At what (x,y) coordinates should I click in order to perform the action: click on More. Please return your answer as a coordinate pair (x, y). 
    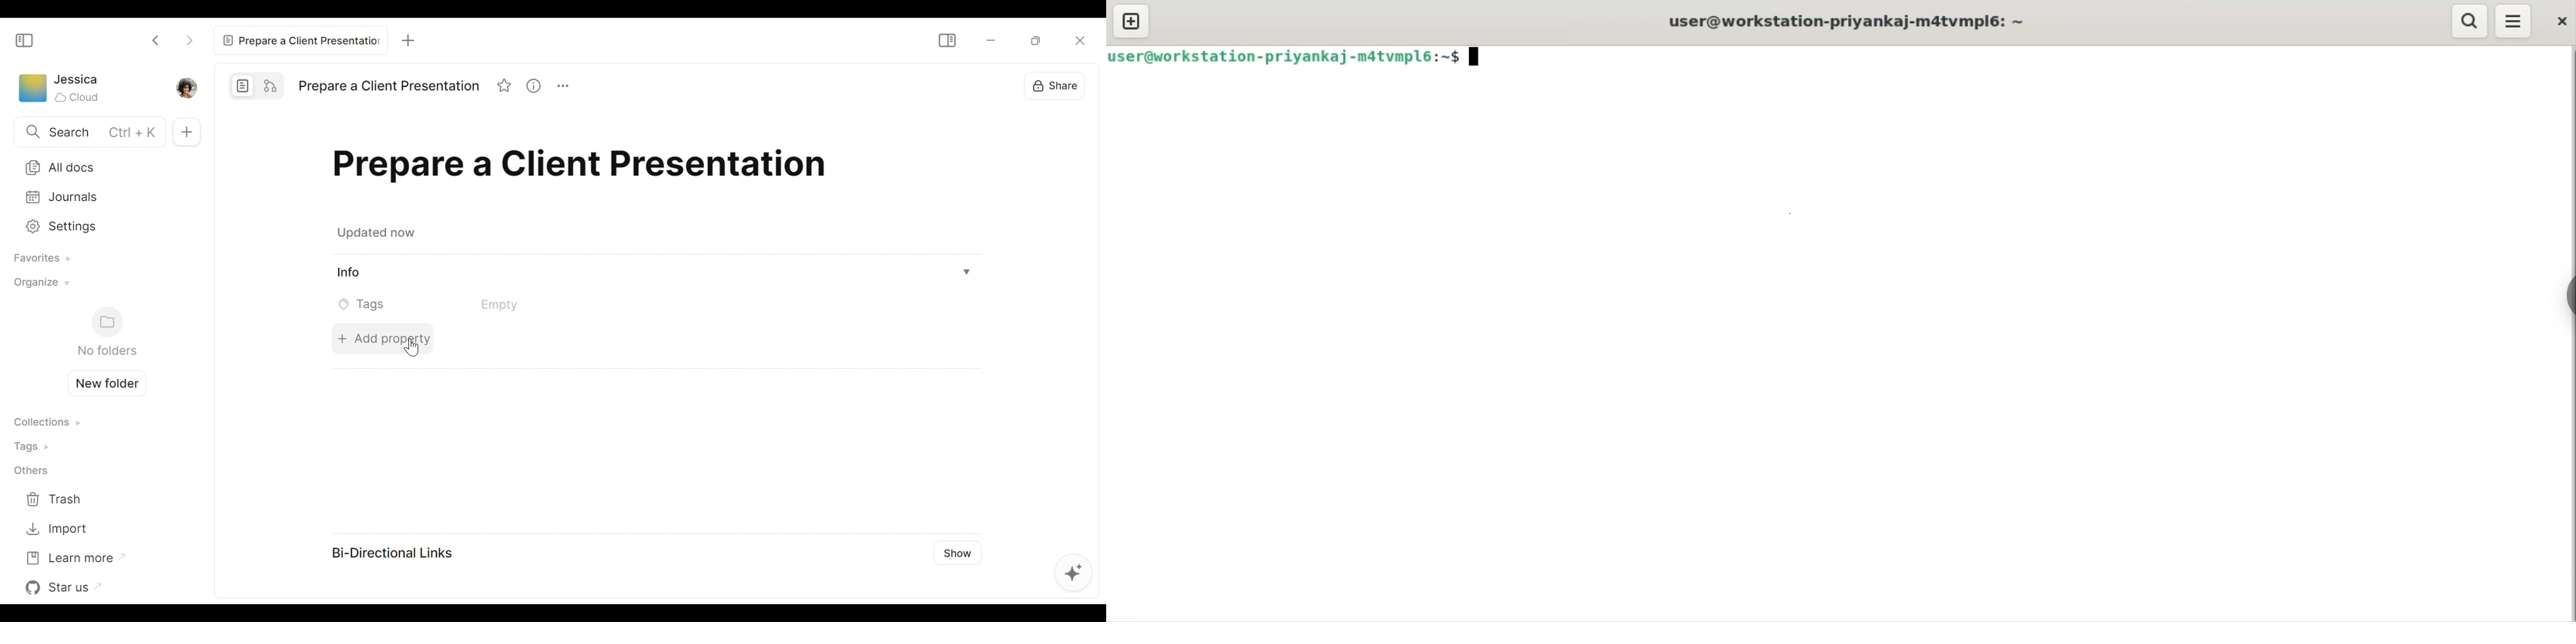
    Looking at the image, I should click on (568, 88).